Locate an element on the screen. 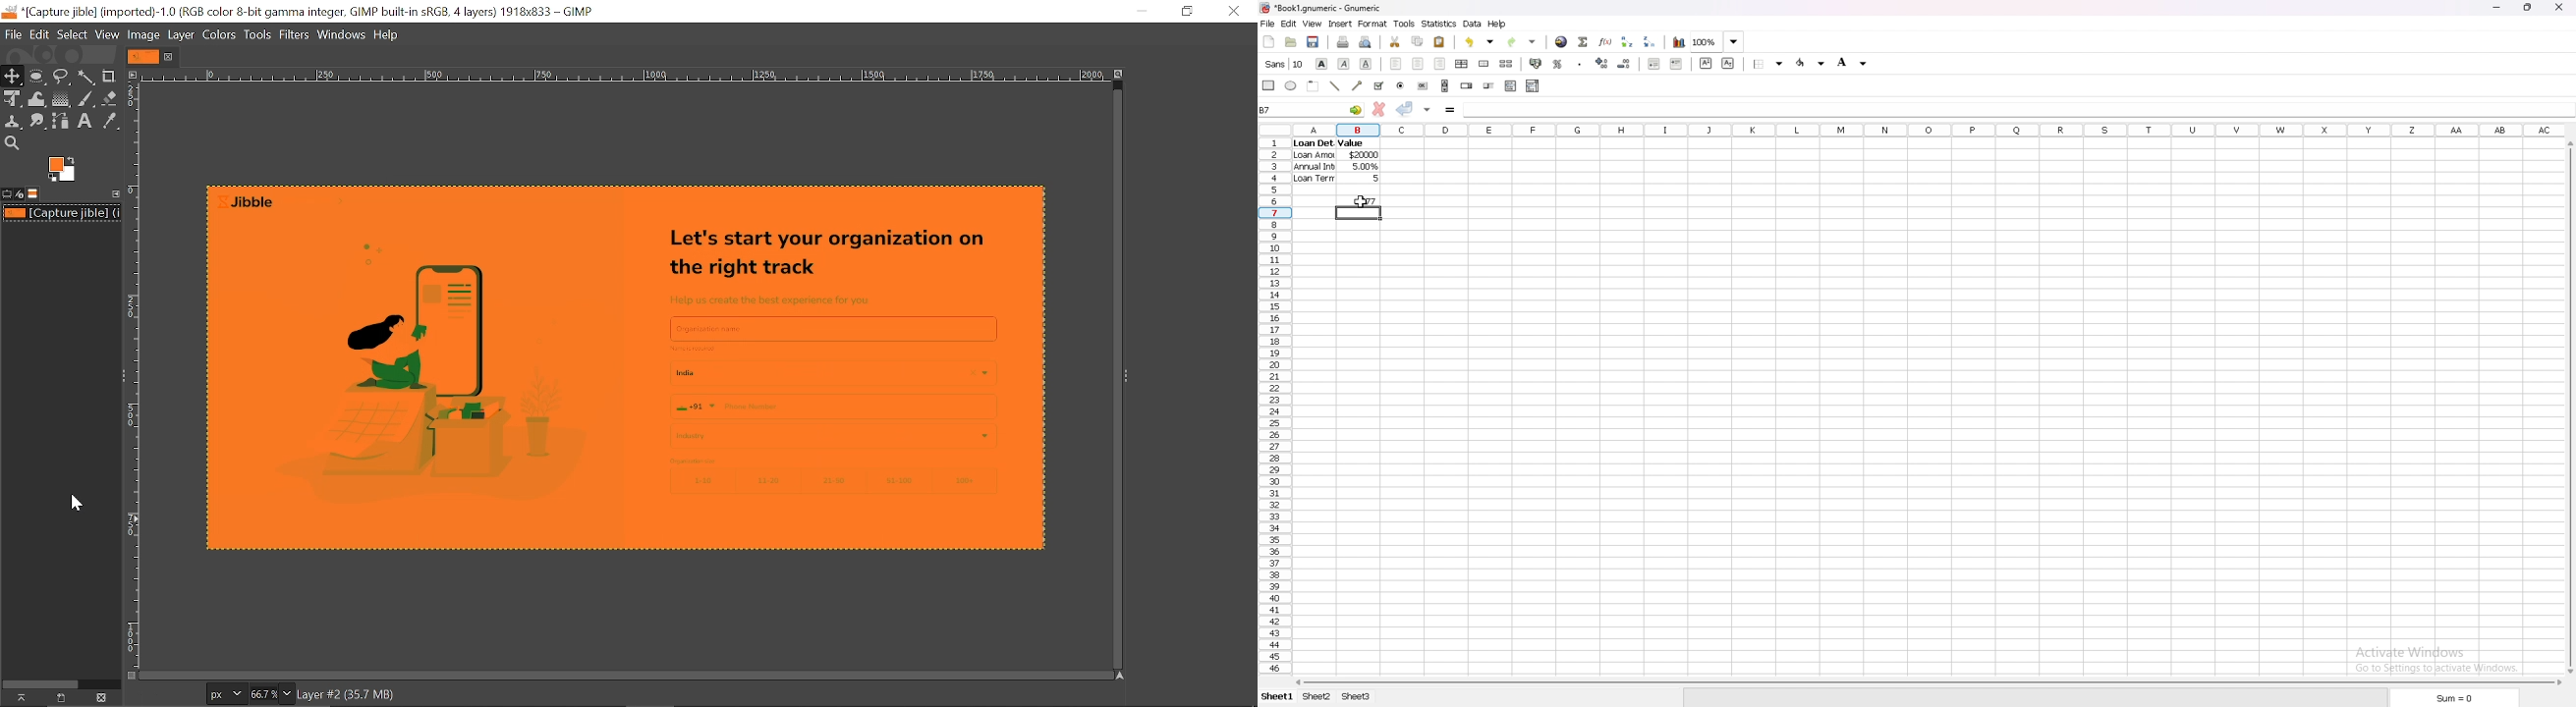 The height and width of the screenshot is (728, 2576). spin button is located at coordinates (1467, 85).